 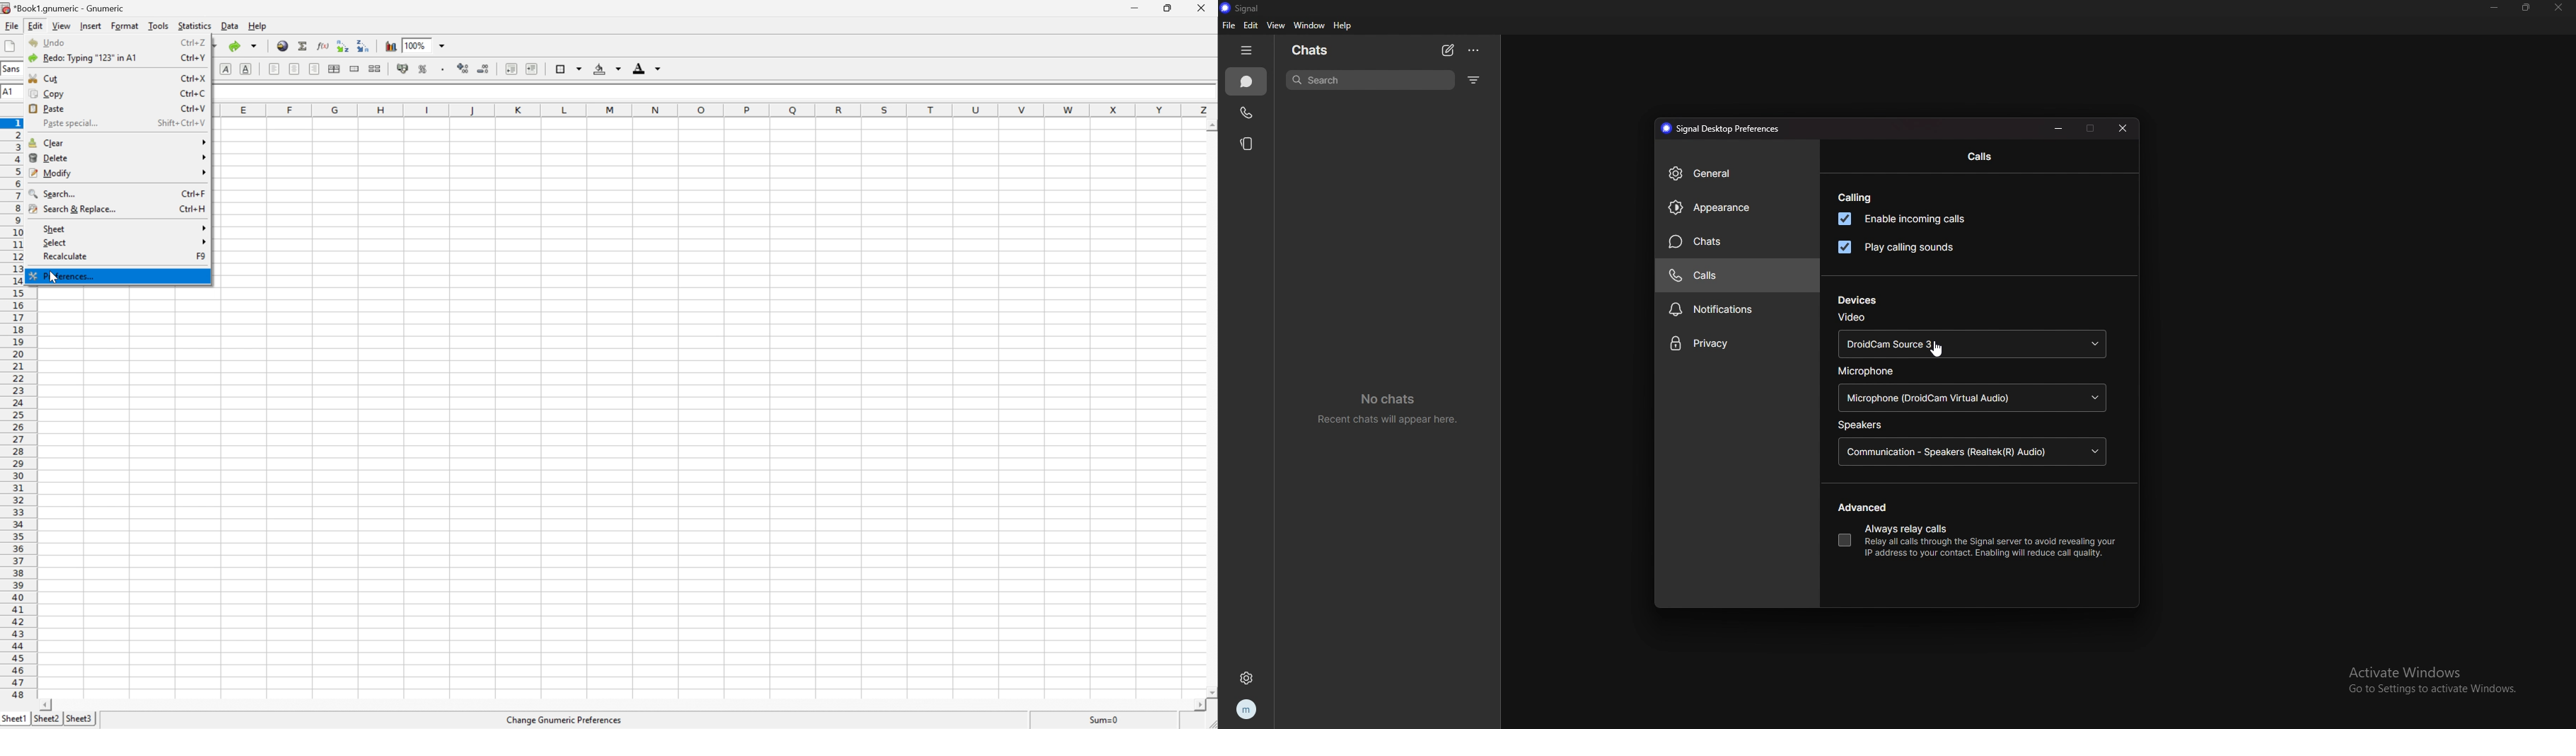 I want to click on file, so click(x=10, y=25).